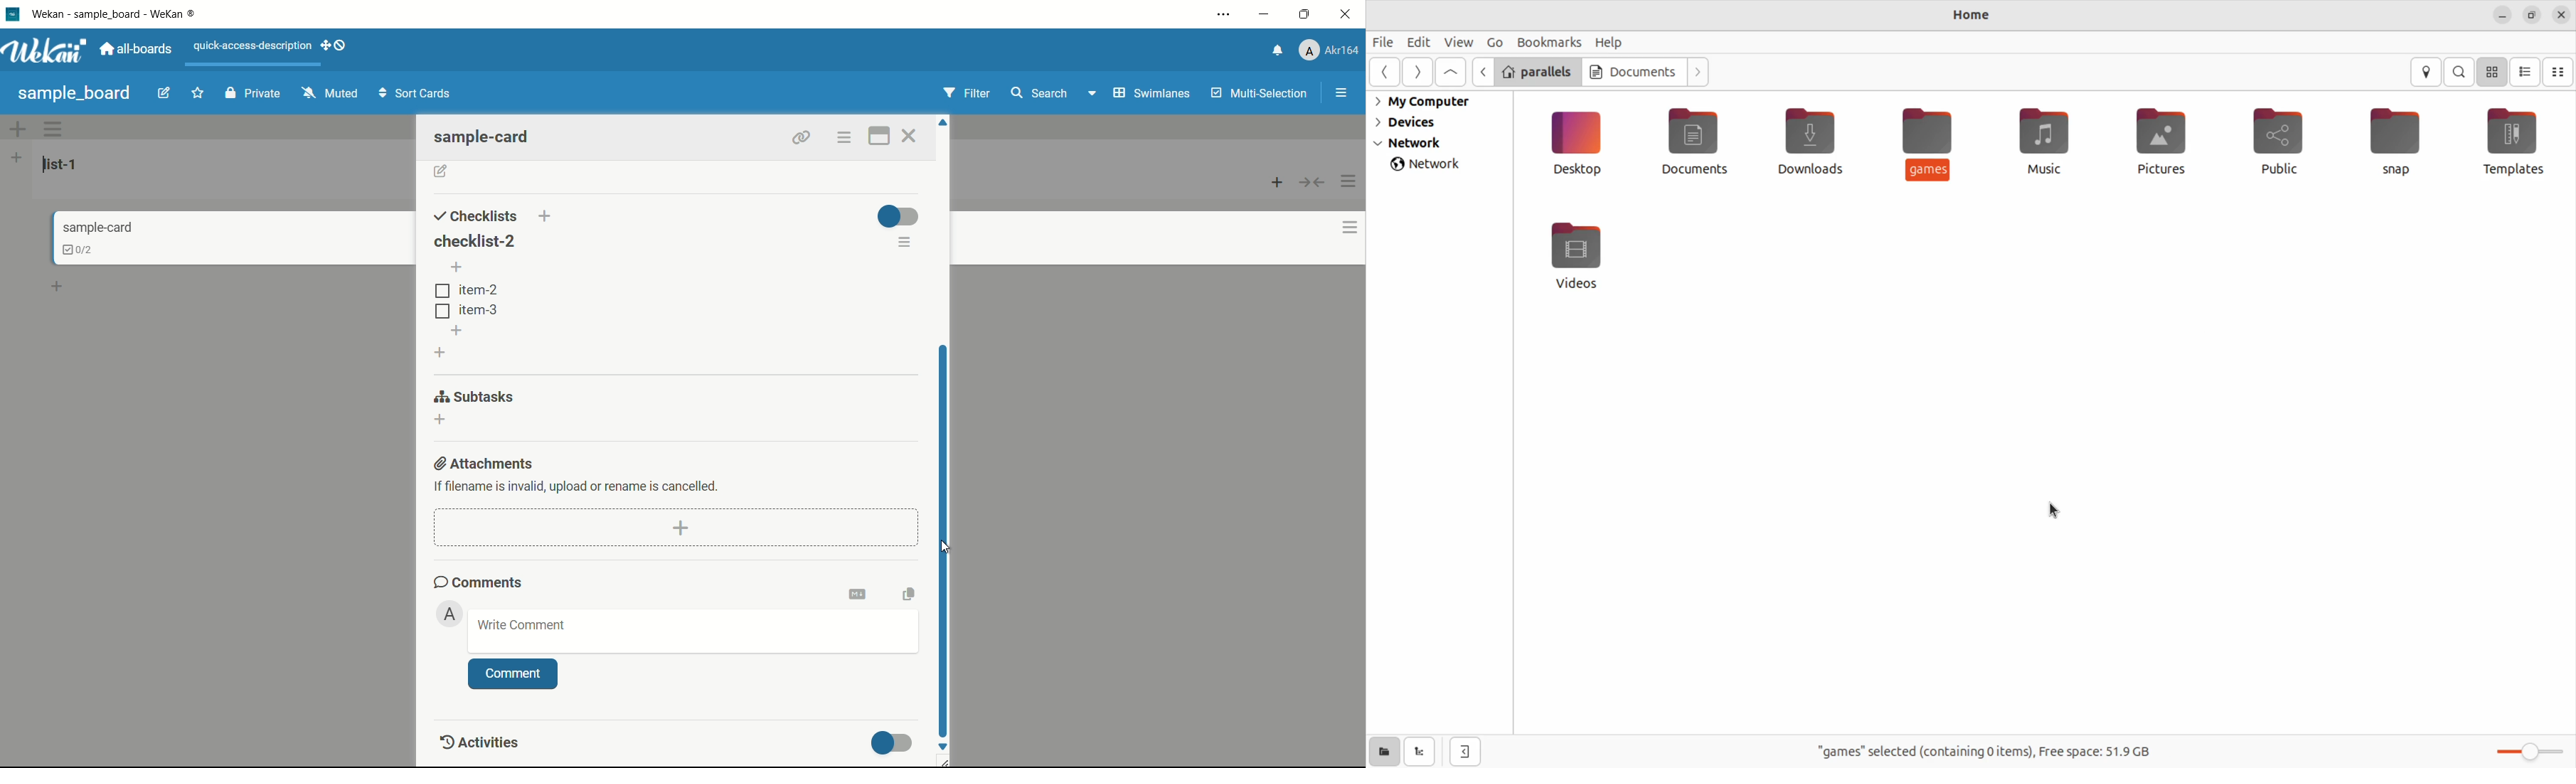 The image size is (2576, 784). Describe the element at coordinates (450, 614) in the screenshot. I see `admin` at that location.